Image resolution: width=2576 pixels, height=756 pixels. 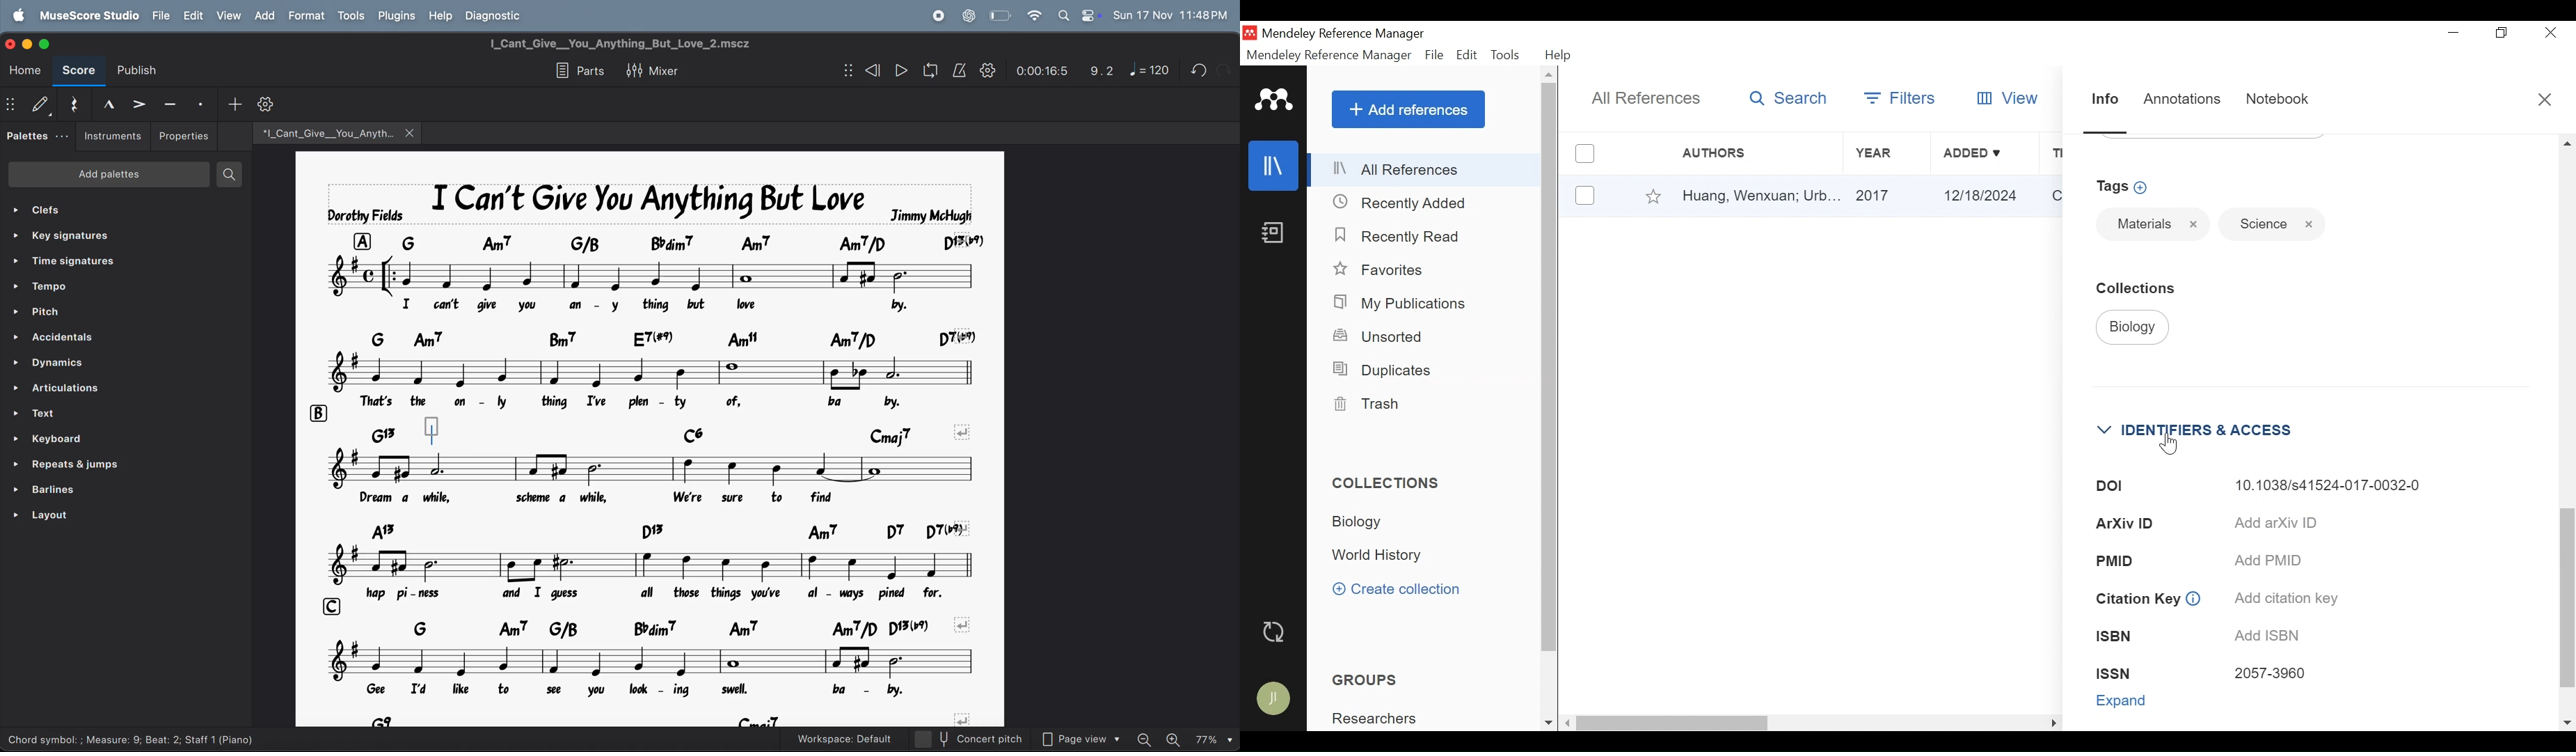 I want to click on Tools, so click(x=1506, y=55).